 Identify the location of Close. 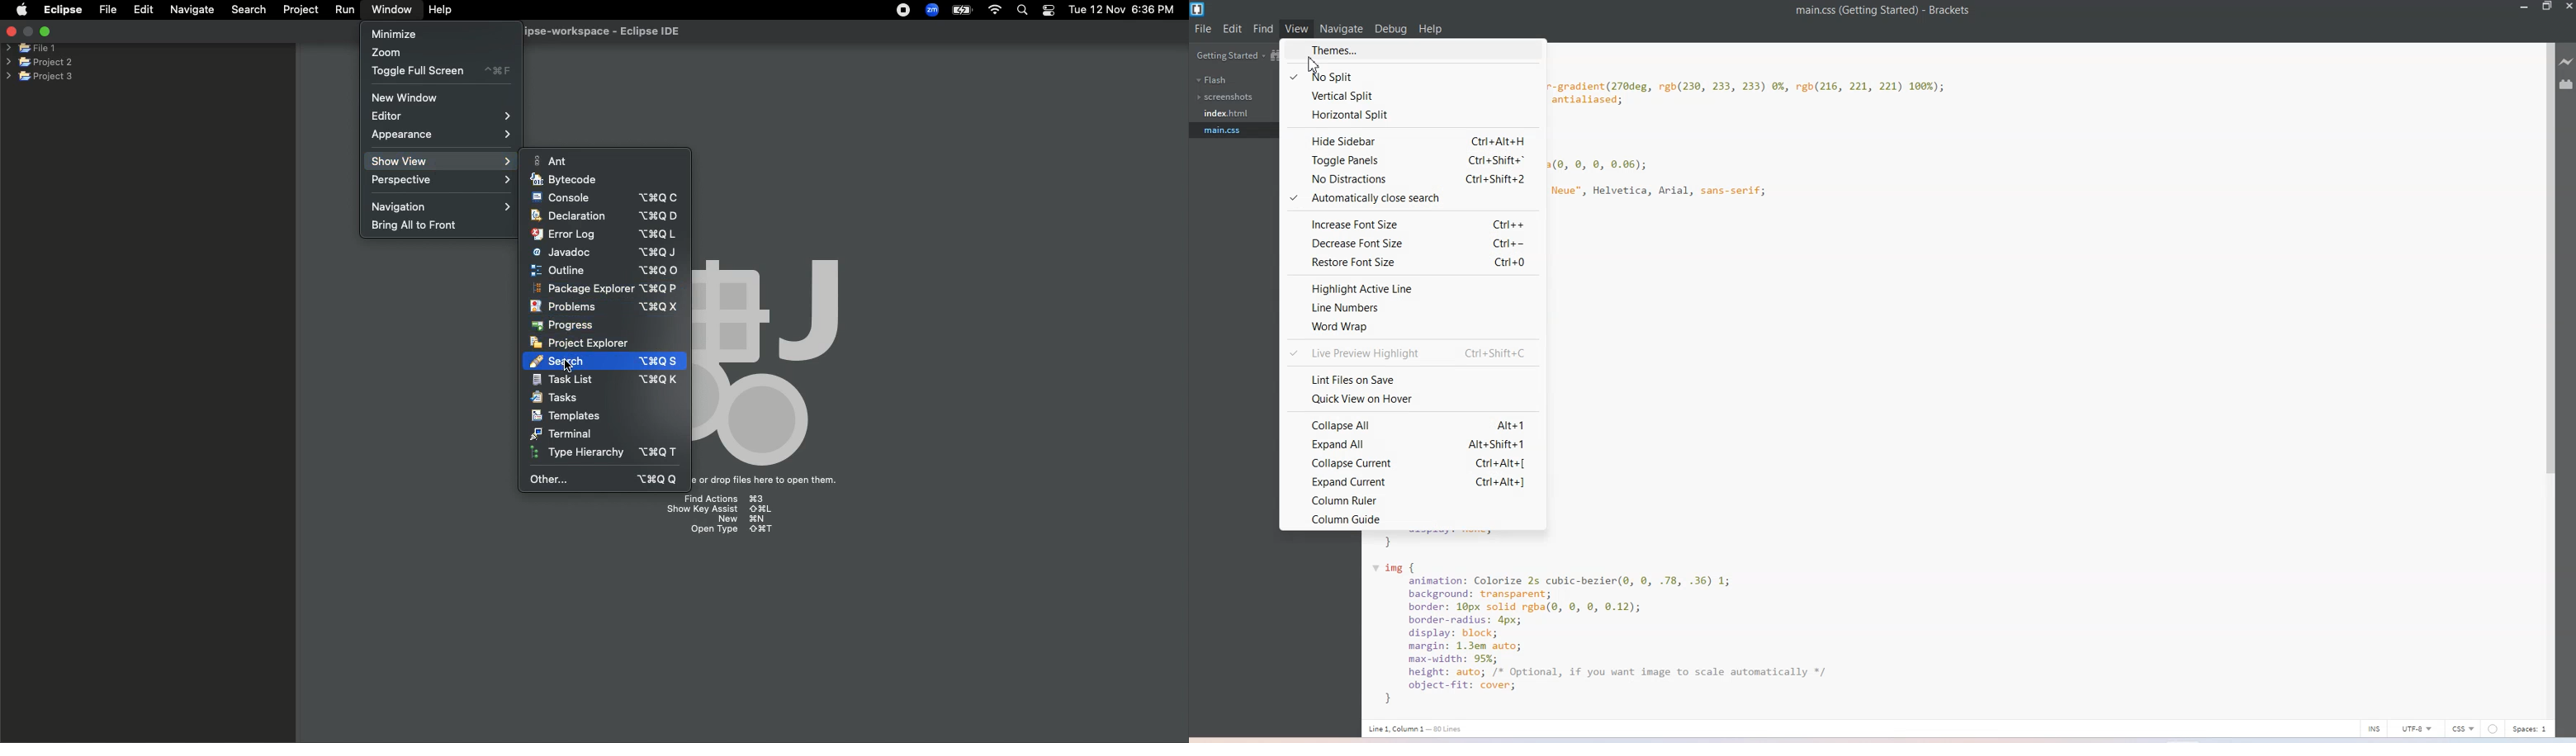
(10, 33).